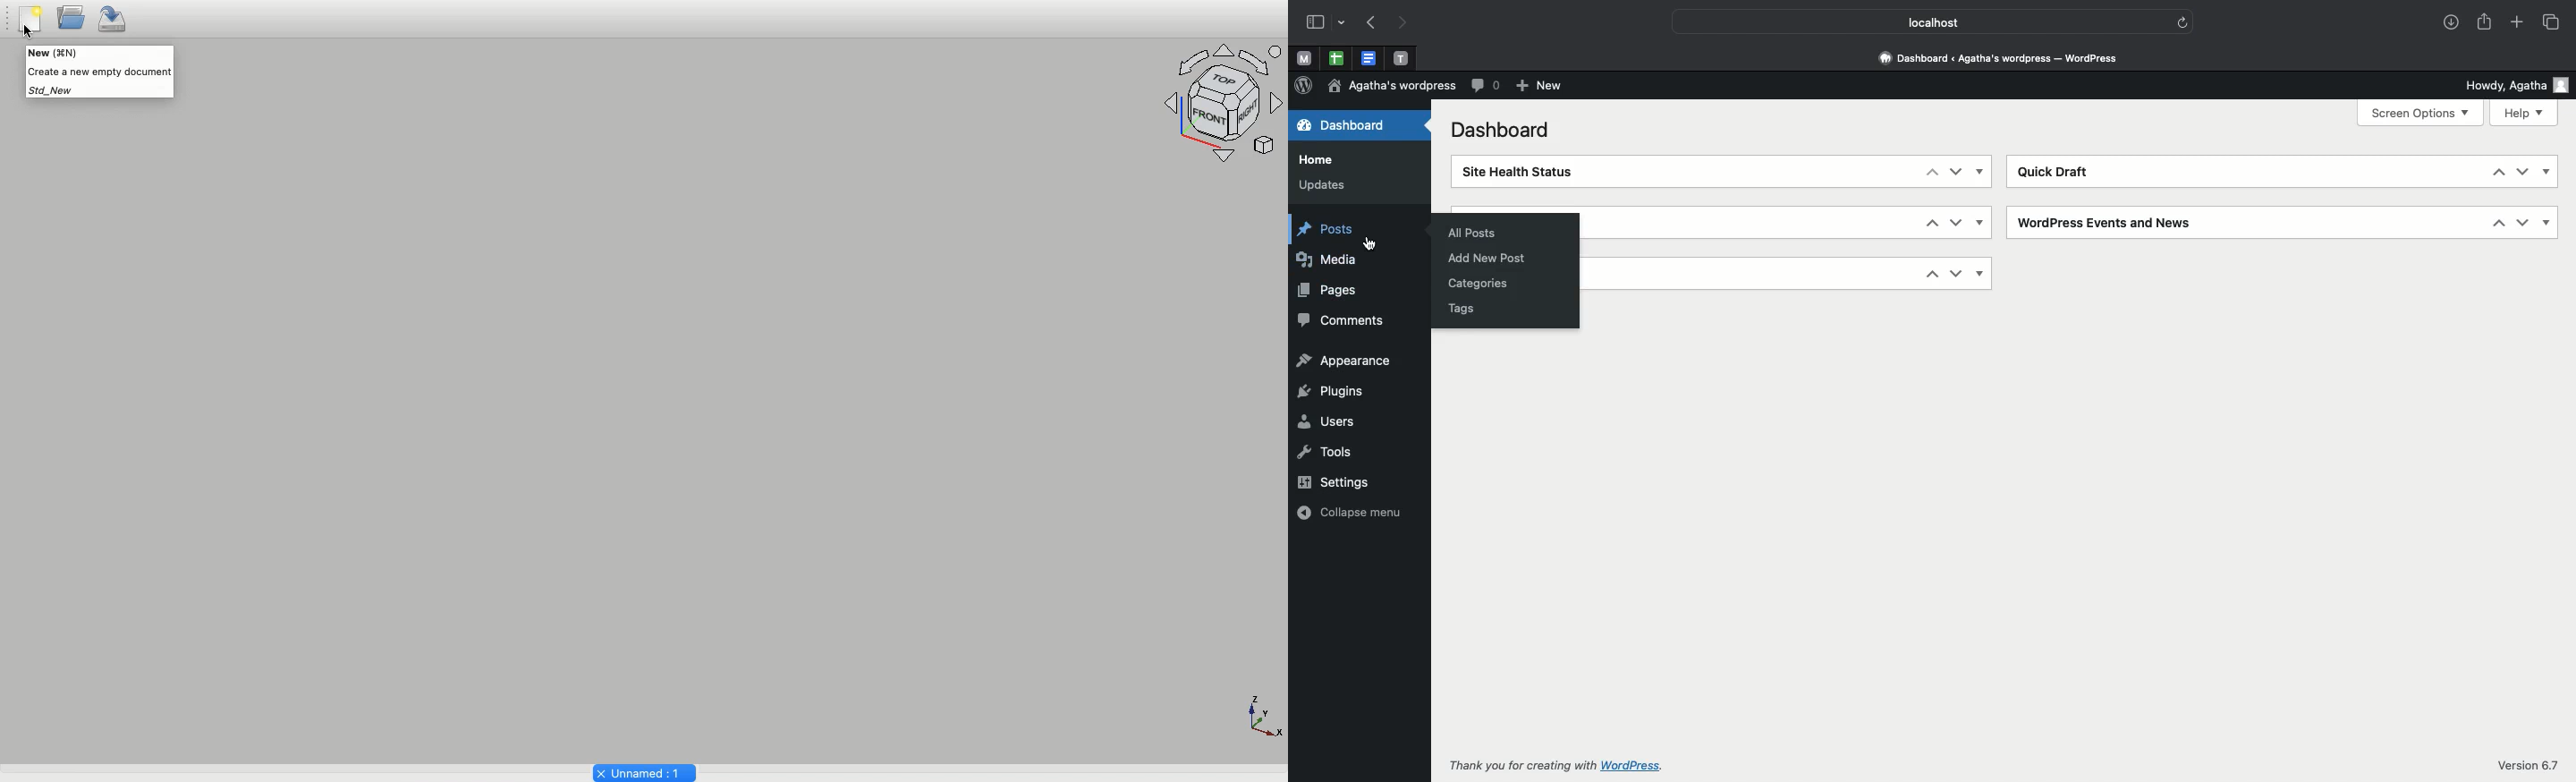 The height and width of the screenshot is (784, 2576). What do you see at coordinates (1320, 160) in the screenshot?
I see `Home` at bounding box center [1320, 160].